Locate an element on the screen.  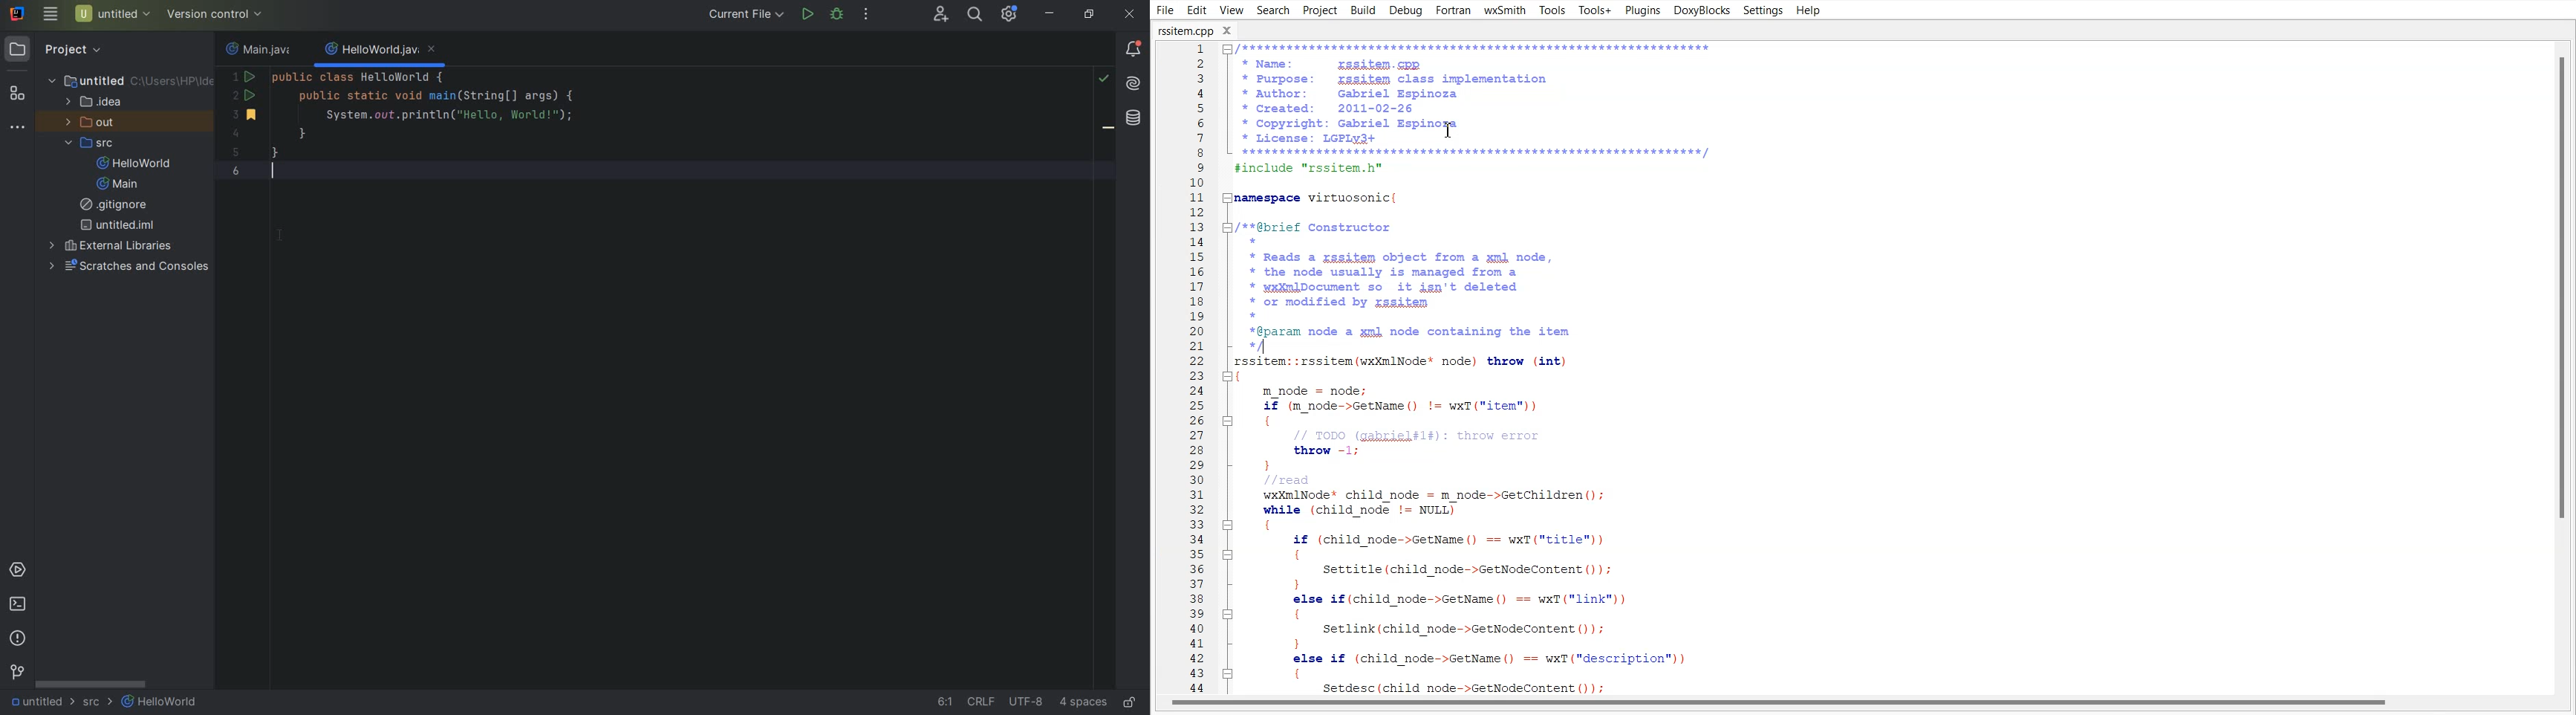
wxSmith is located at coordinates (1504, 10).